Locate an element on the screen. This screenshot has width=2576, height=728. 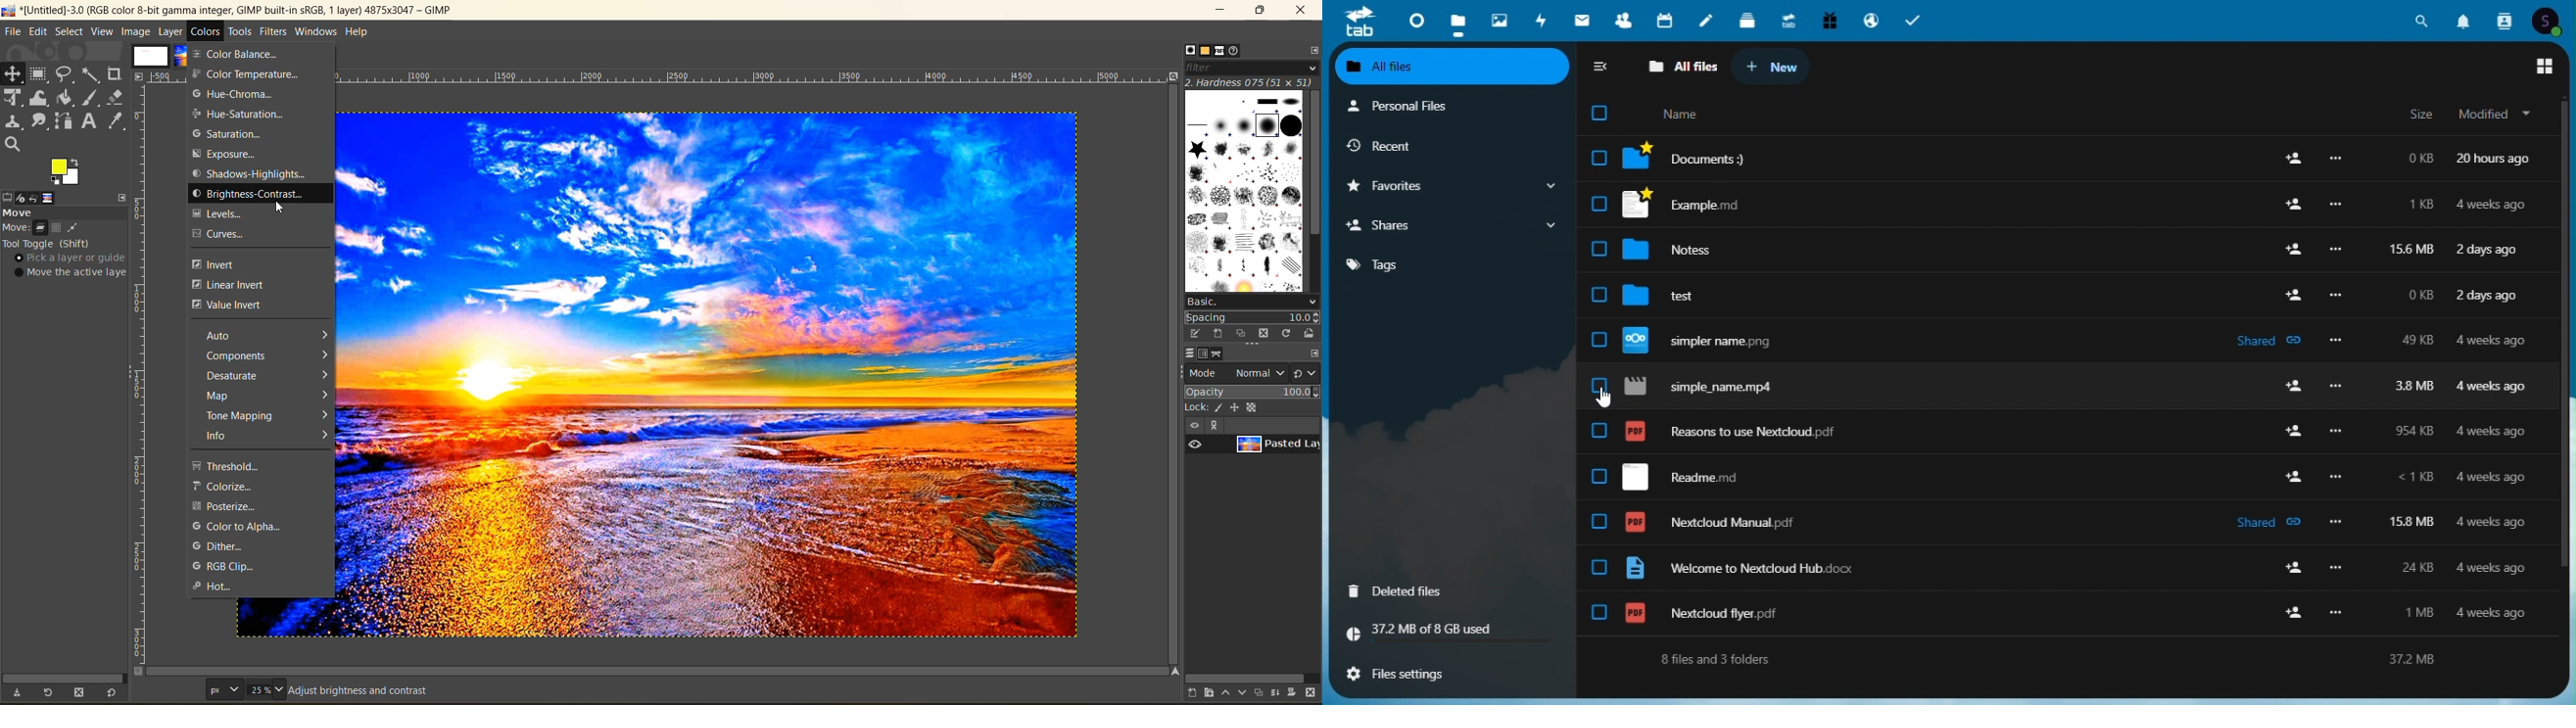
new is located at coordinates (1769, 68).